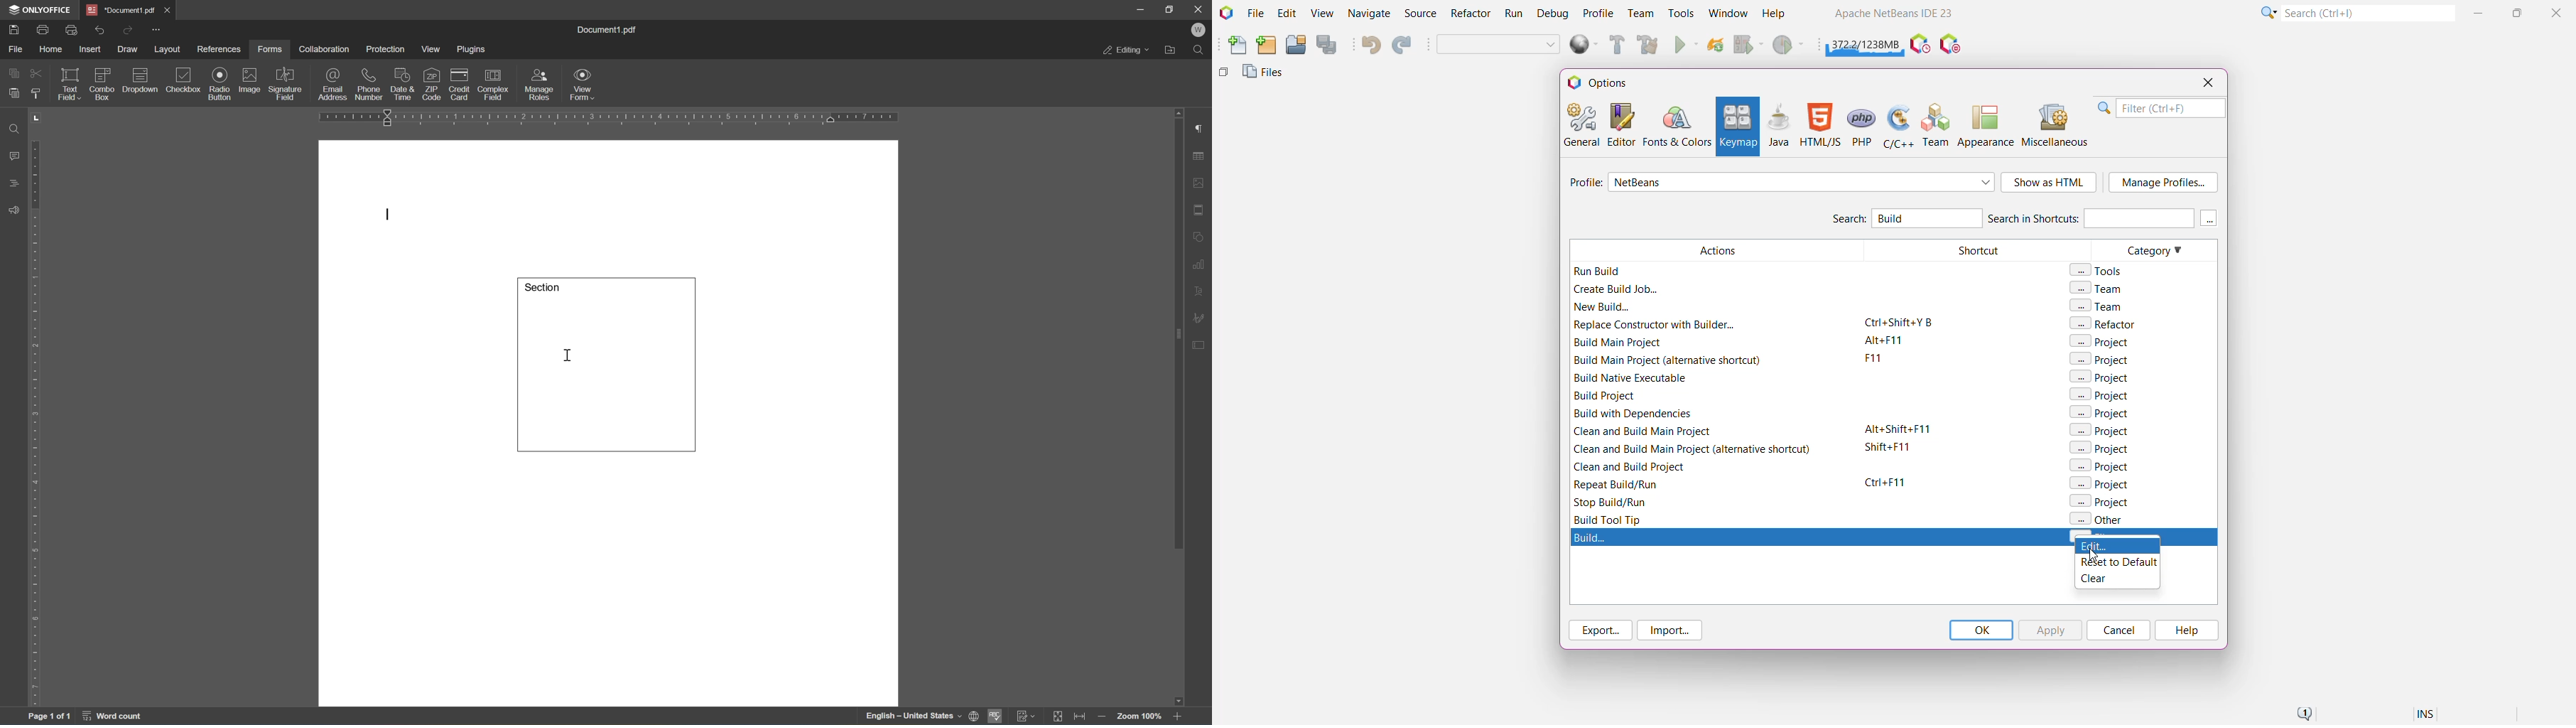  What do you see at coordinates (158, 29) in the screenshot?
I see `customize quick access toolbar` at bounding box center [158, 29].